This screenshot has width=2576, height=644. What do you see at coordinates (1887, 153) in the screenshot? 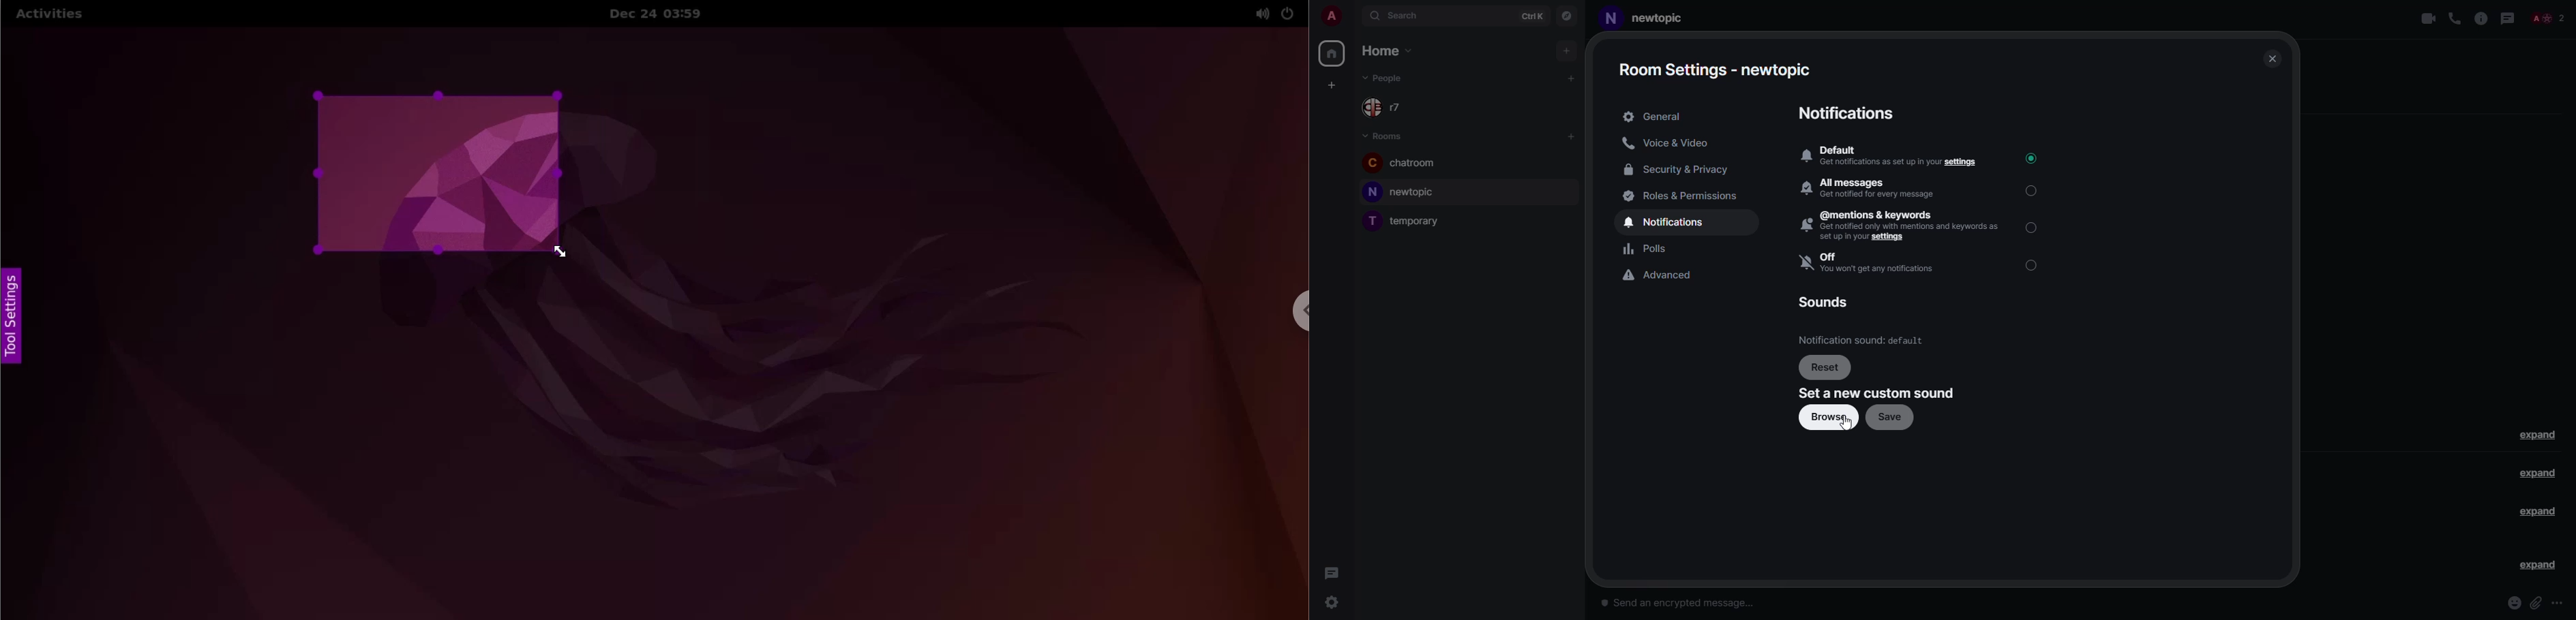
I see `a Default
® Get notifications as set up in your settings` at bounding box center [1887, 153].